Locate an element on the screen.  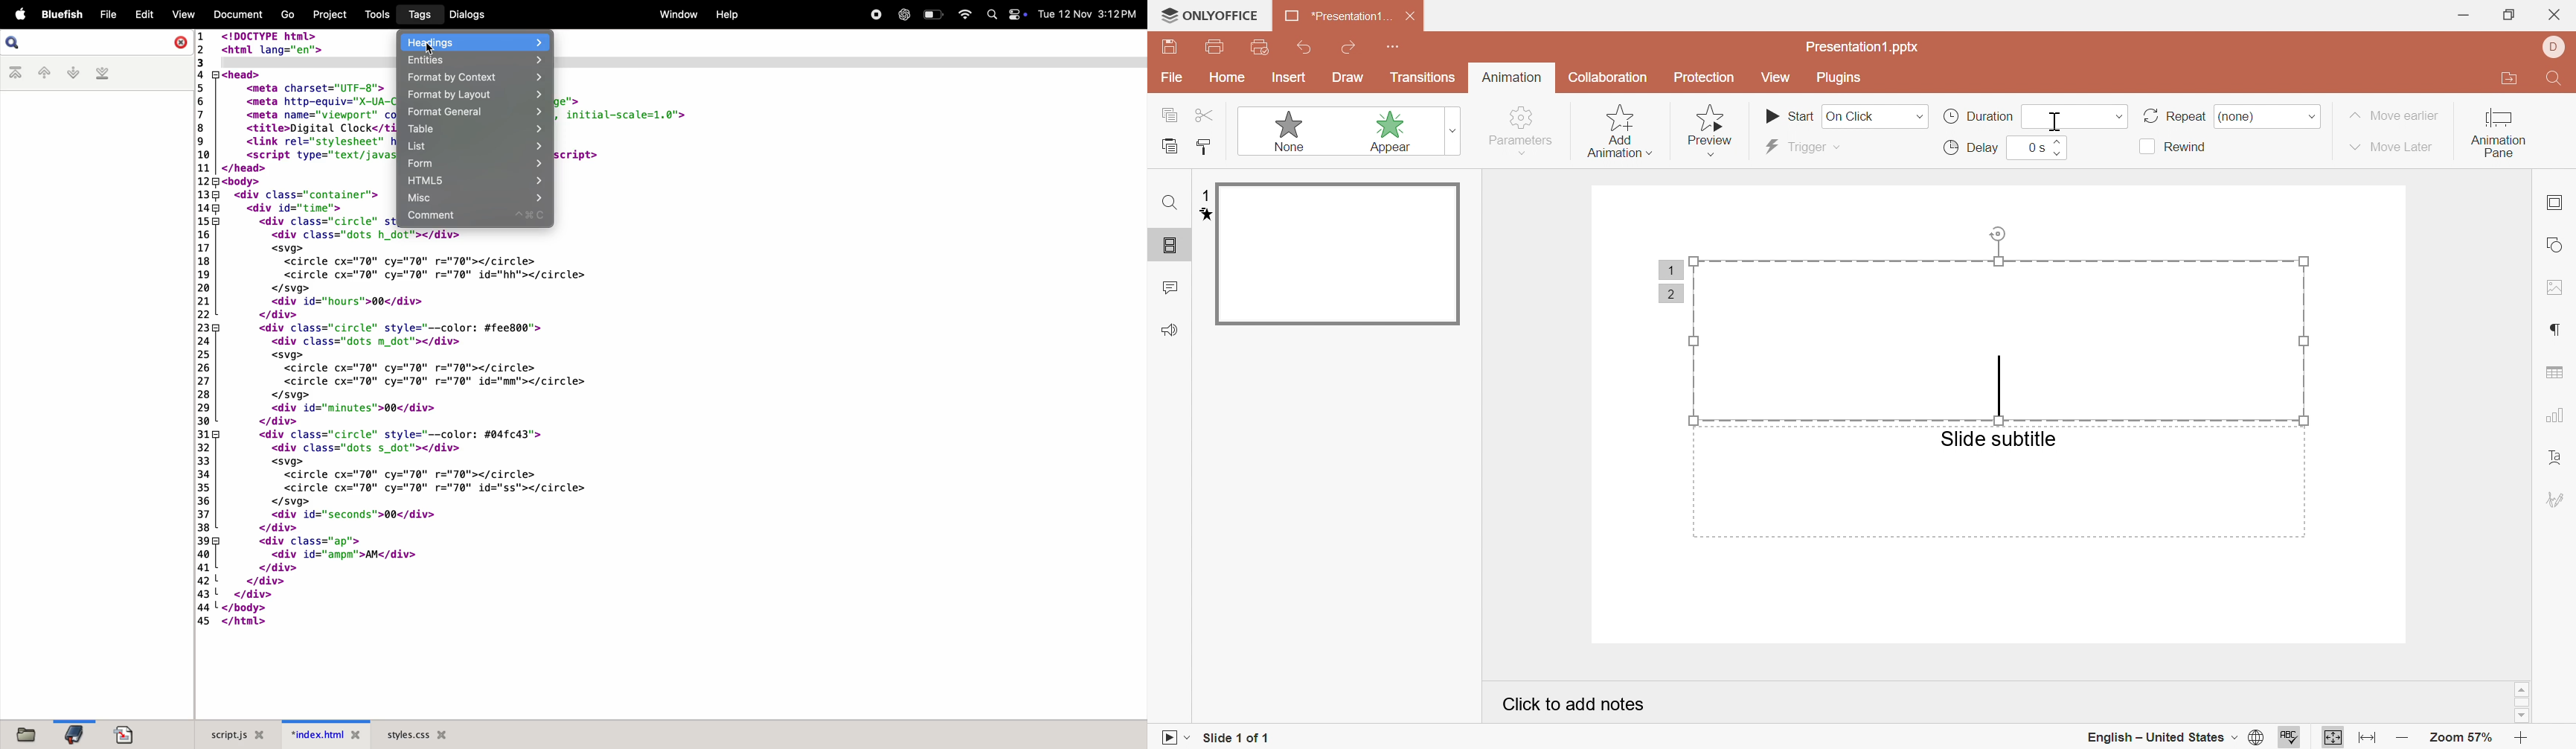
last bookmark is located at coordinates (102, 73).